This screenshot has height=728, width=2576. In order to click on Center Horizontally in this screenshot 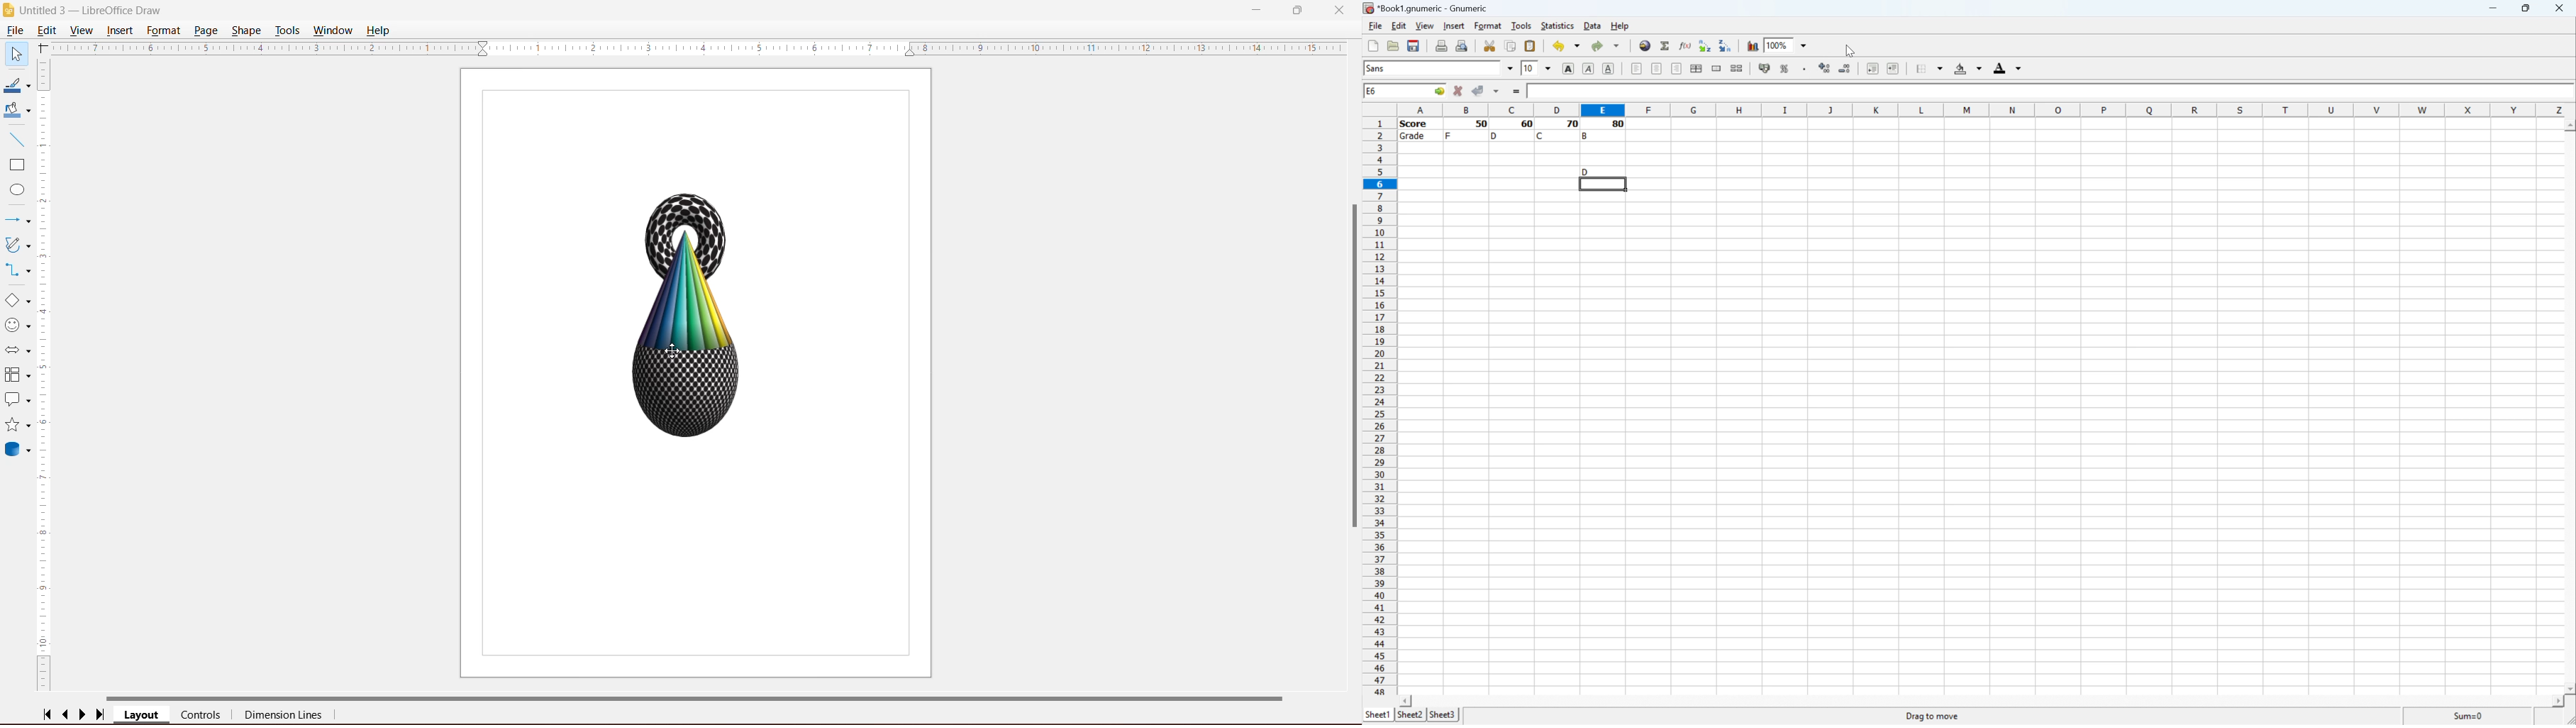, I will do `click(1655, 69)`.